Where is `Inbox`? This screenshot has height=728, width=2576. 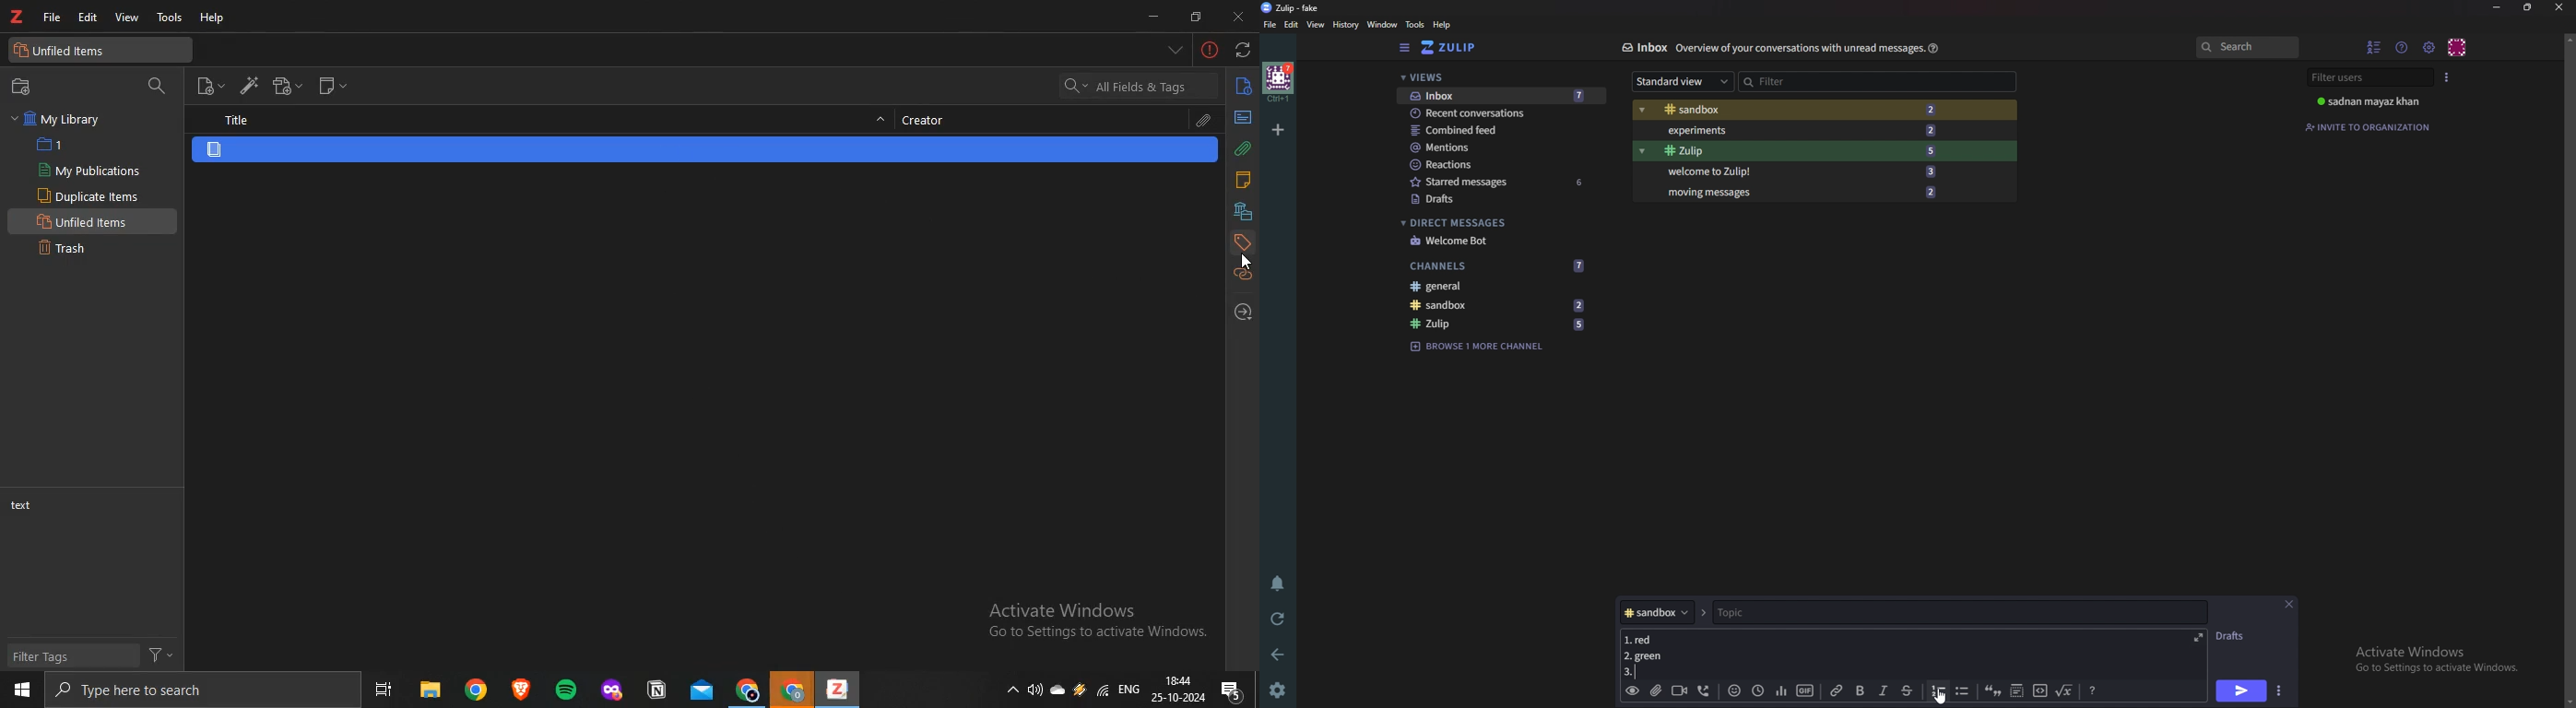
Inbox is located at coordinates (1644, 47).